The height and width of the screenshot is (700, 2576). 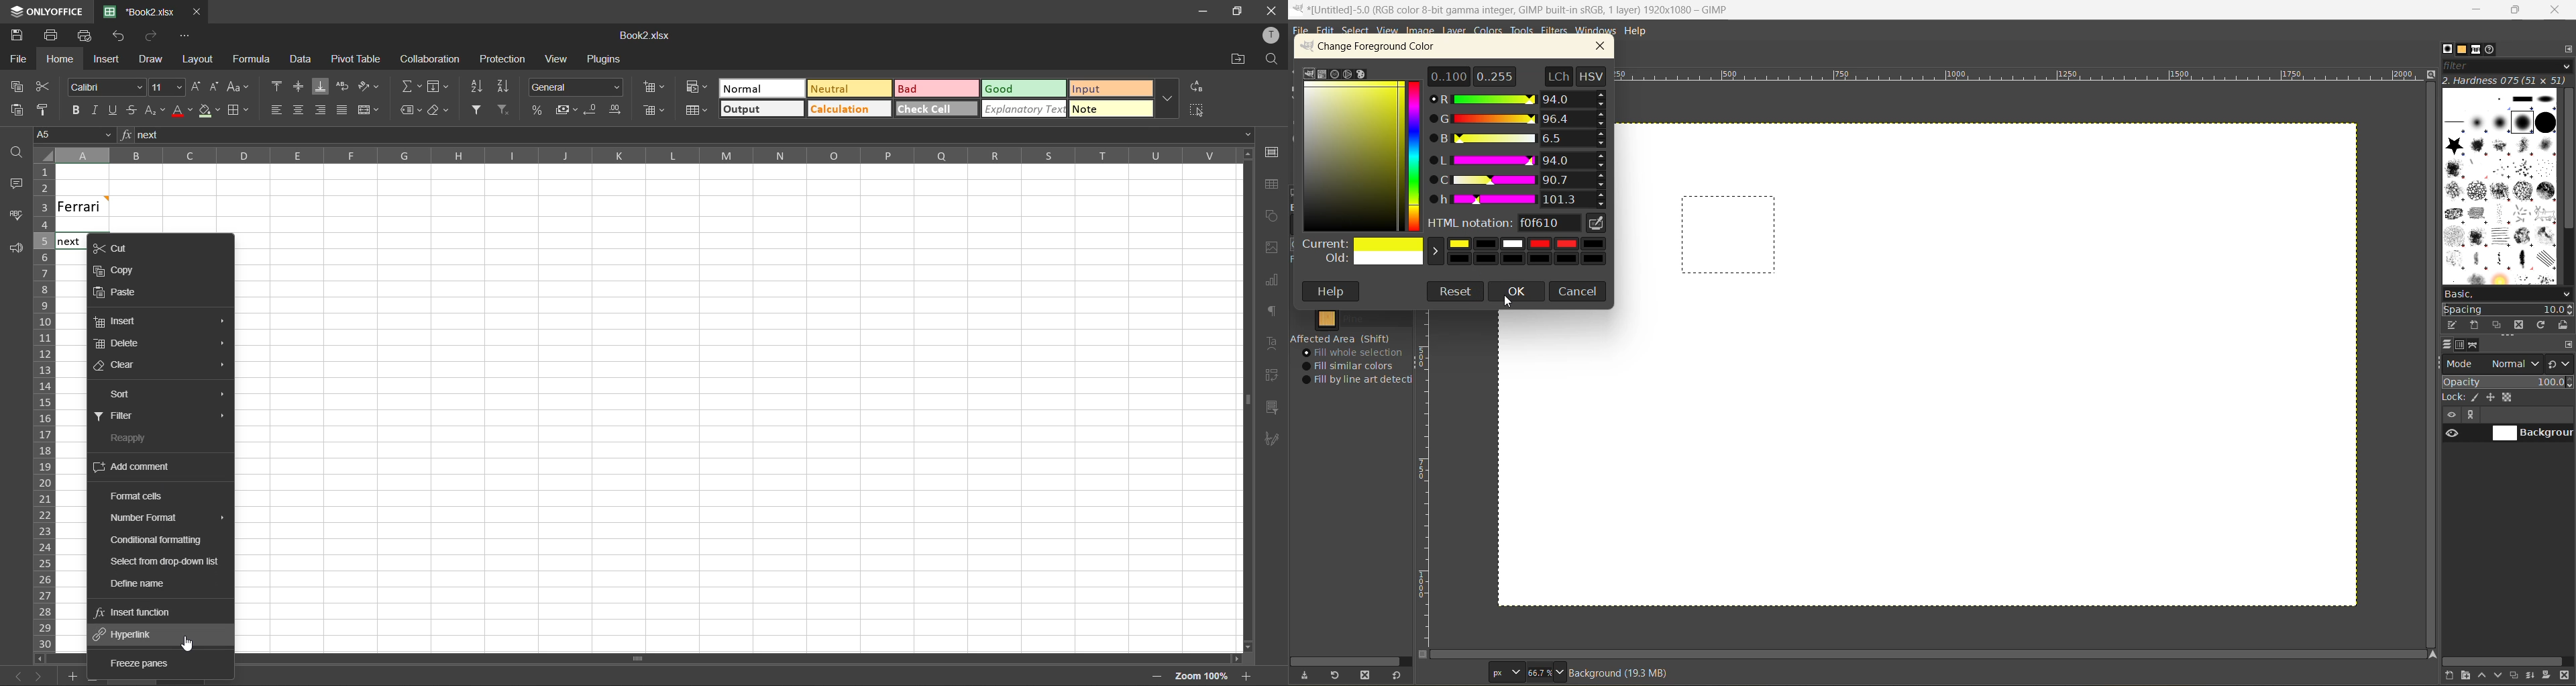 I want to click on LCH, so click(x=1557, y=75).